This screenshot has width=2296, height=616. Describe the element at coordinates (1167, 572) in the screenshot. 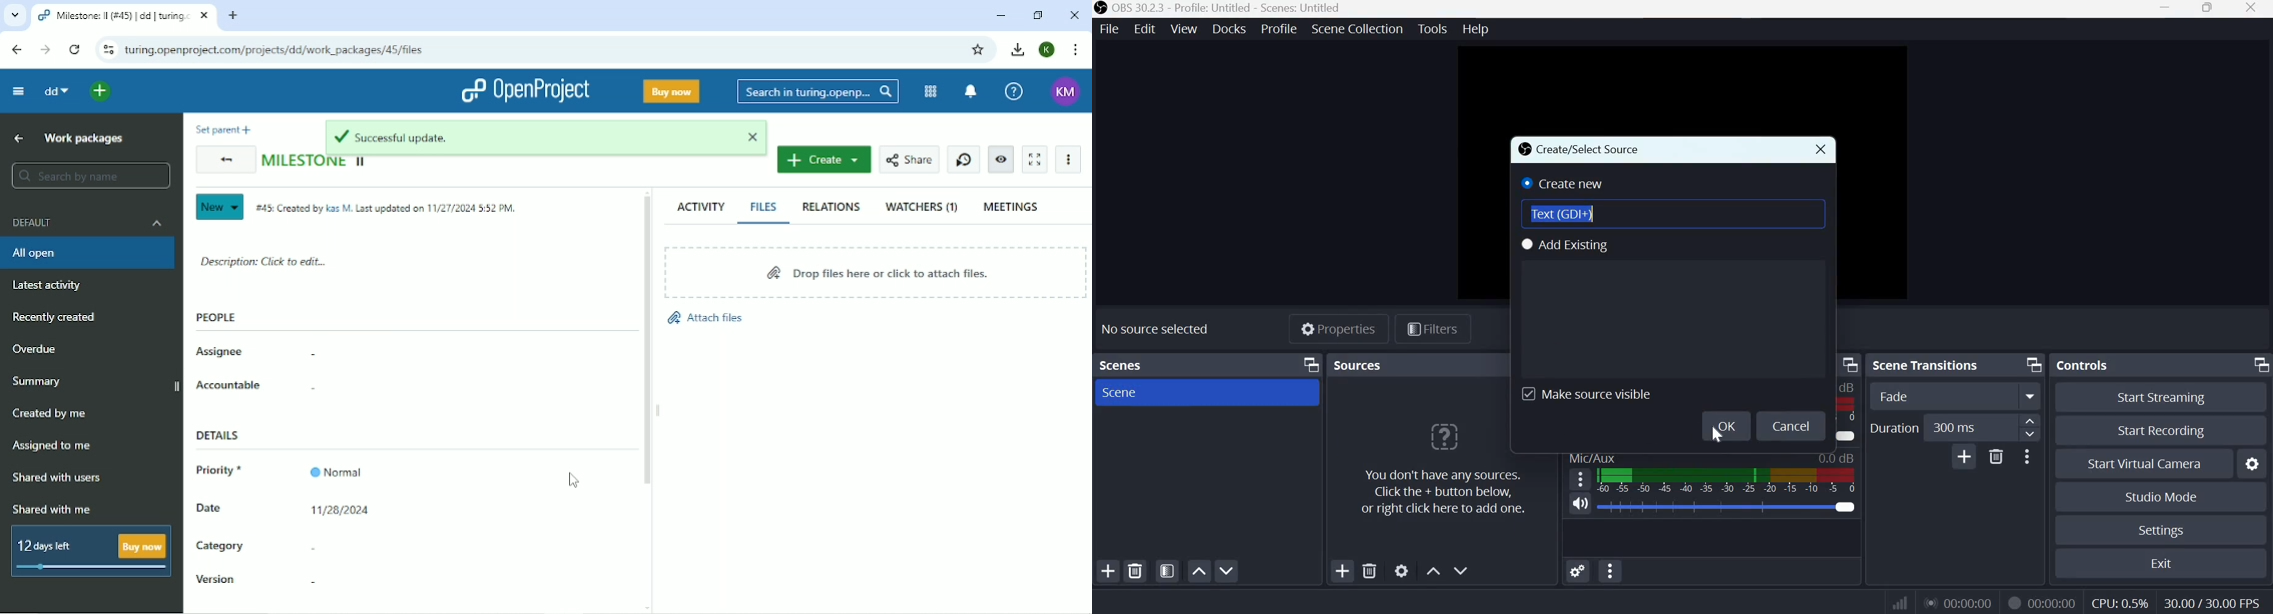

I see `Open scene filters` at that location.